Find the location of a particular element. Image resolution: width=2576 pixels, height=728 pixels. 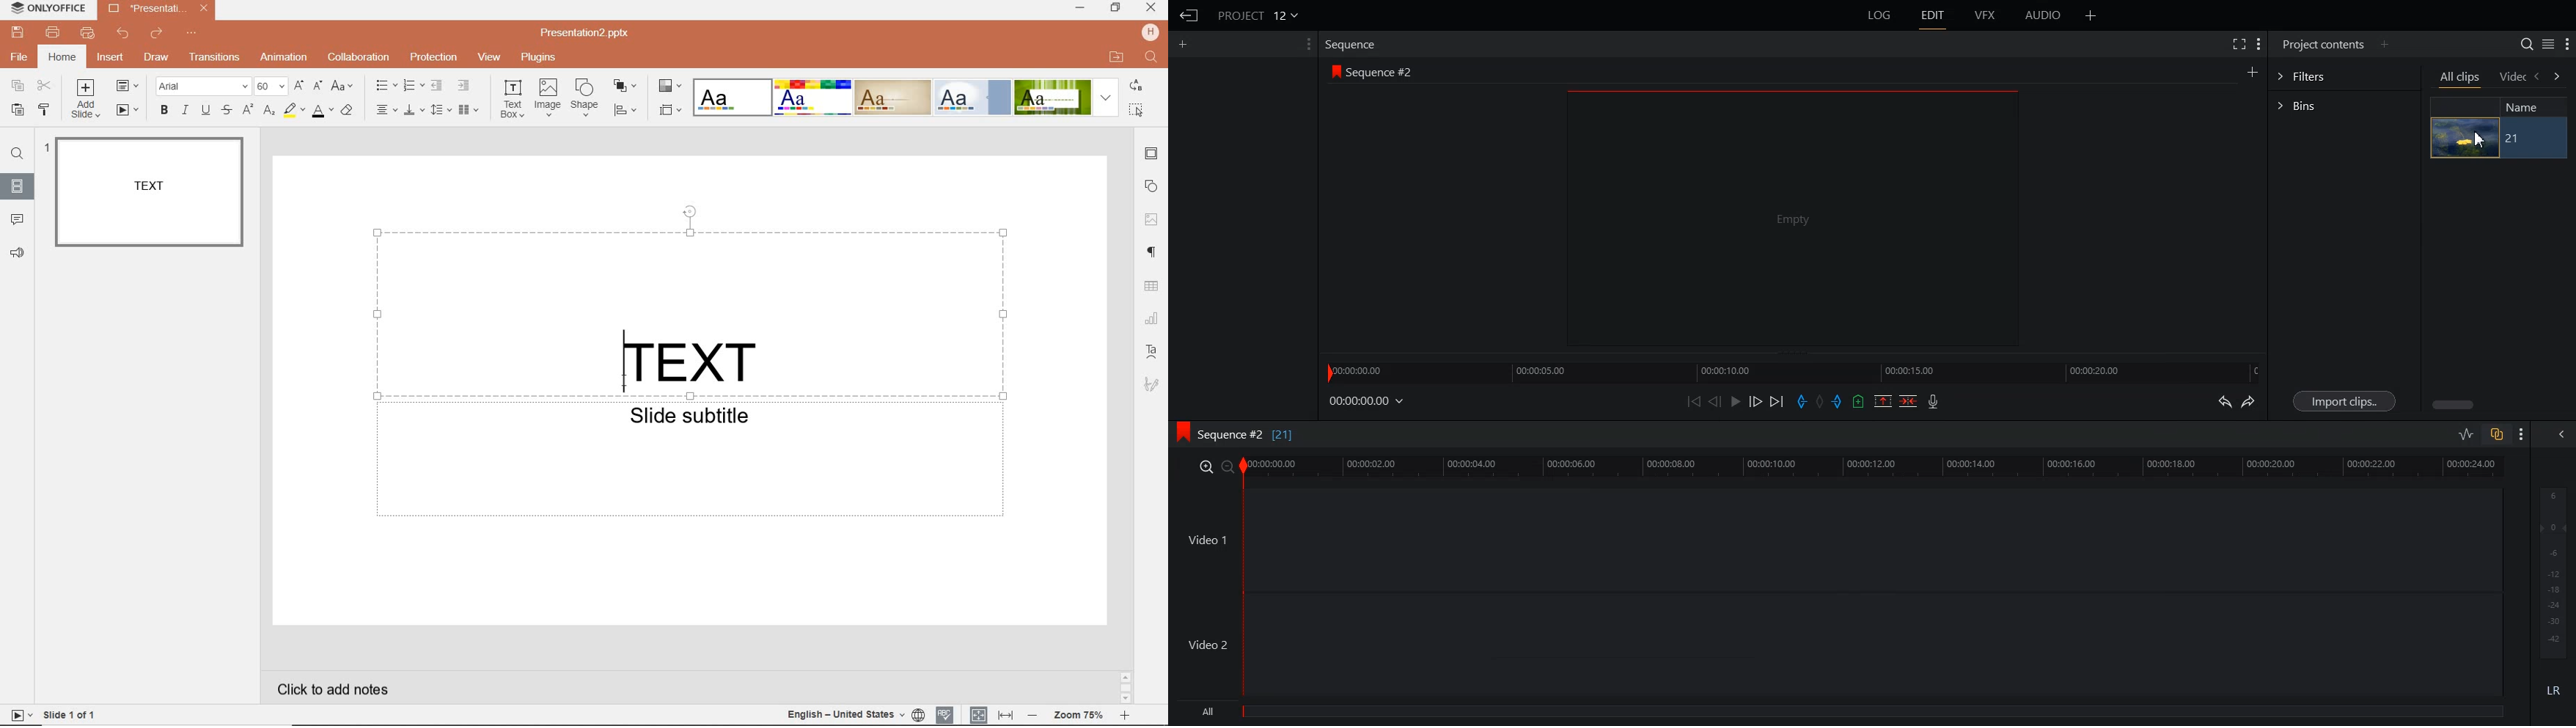

Delete is located at coordinates (1908, 400).